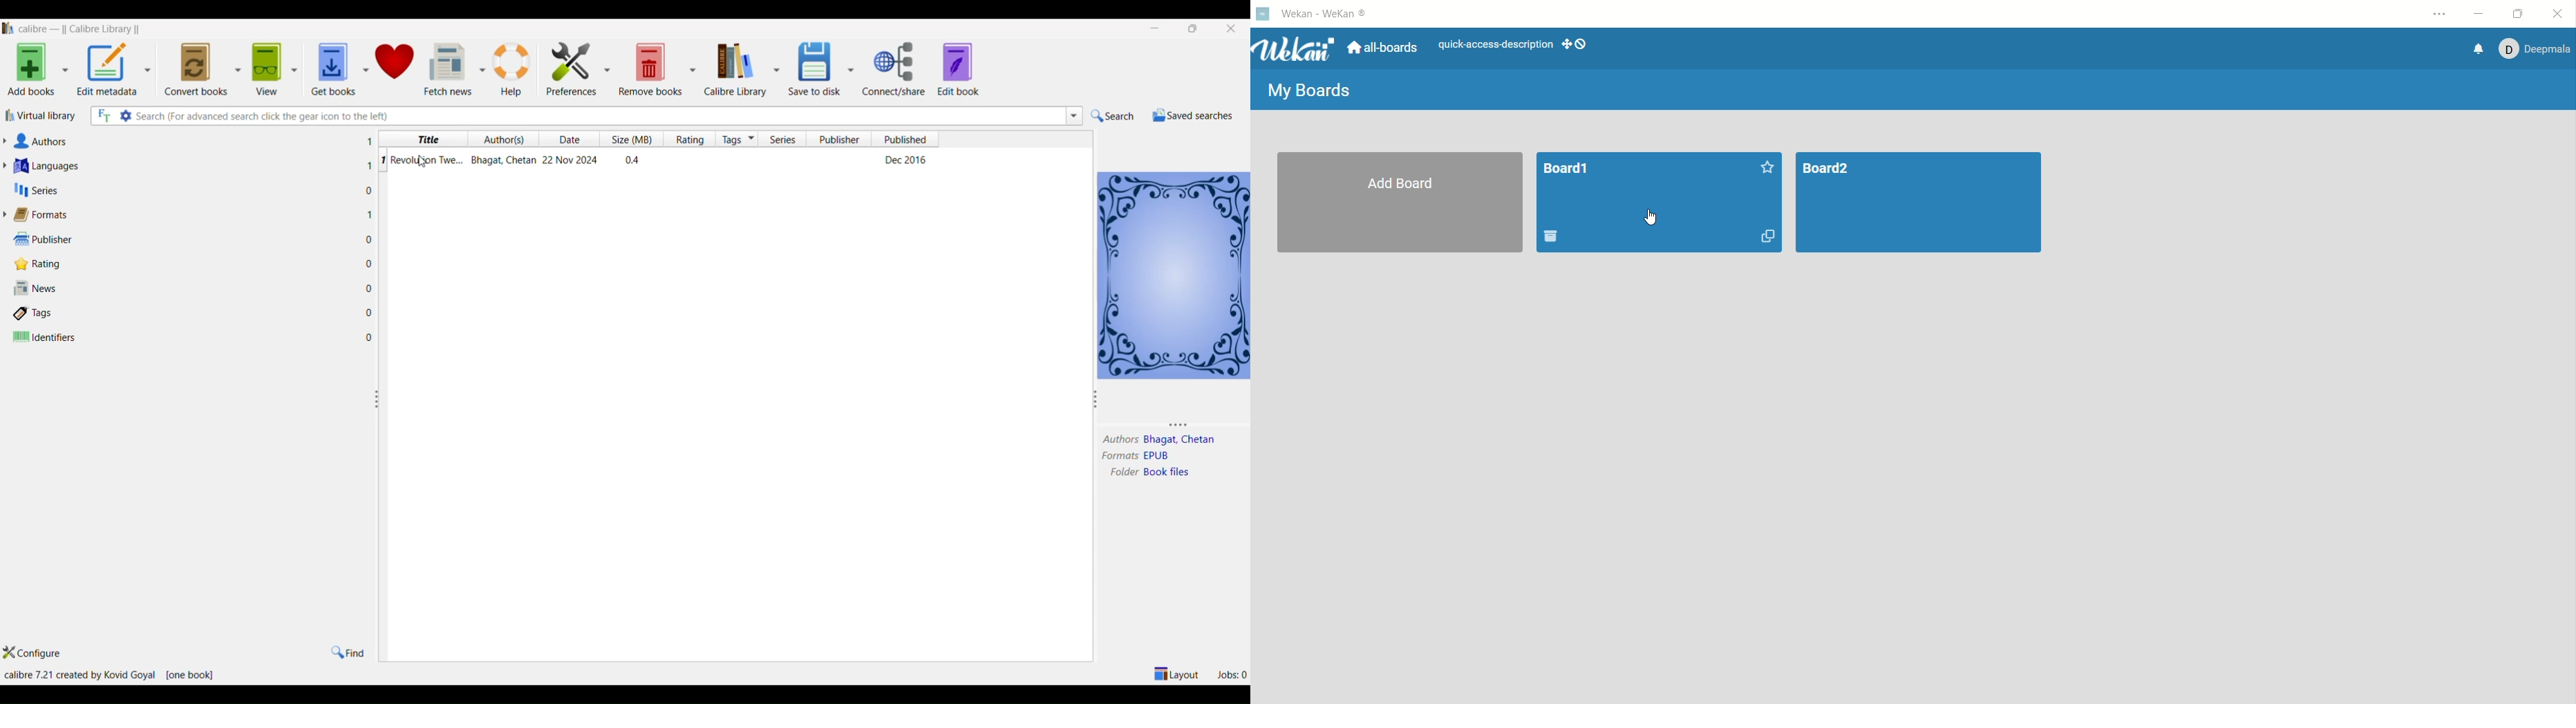 This screenshot has height=728, width=2576. Describe the element at coordinates (370, 338) in the screenshot. I see `0` at that location.